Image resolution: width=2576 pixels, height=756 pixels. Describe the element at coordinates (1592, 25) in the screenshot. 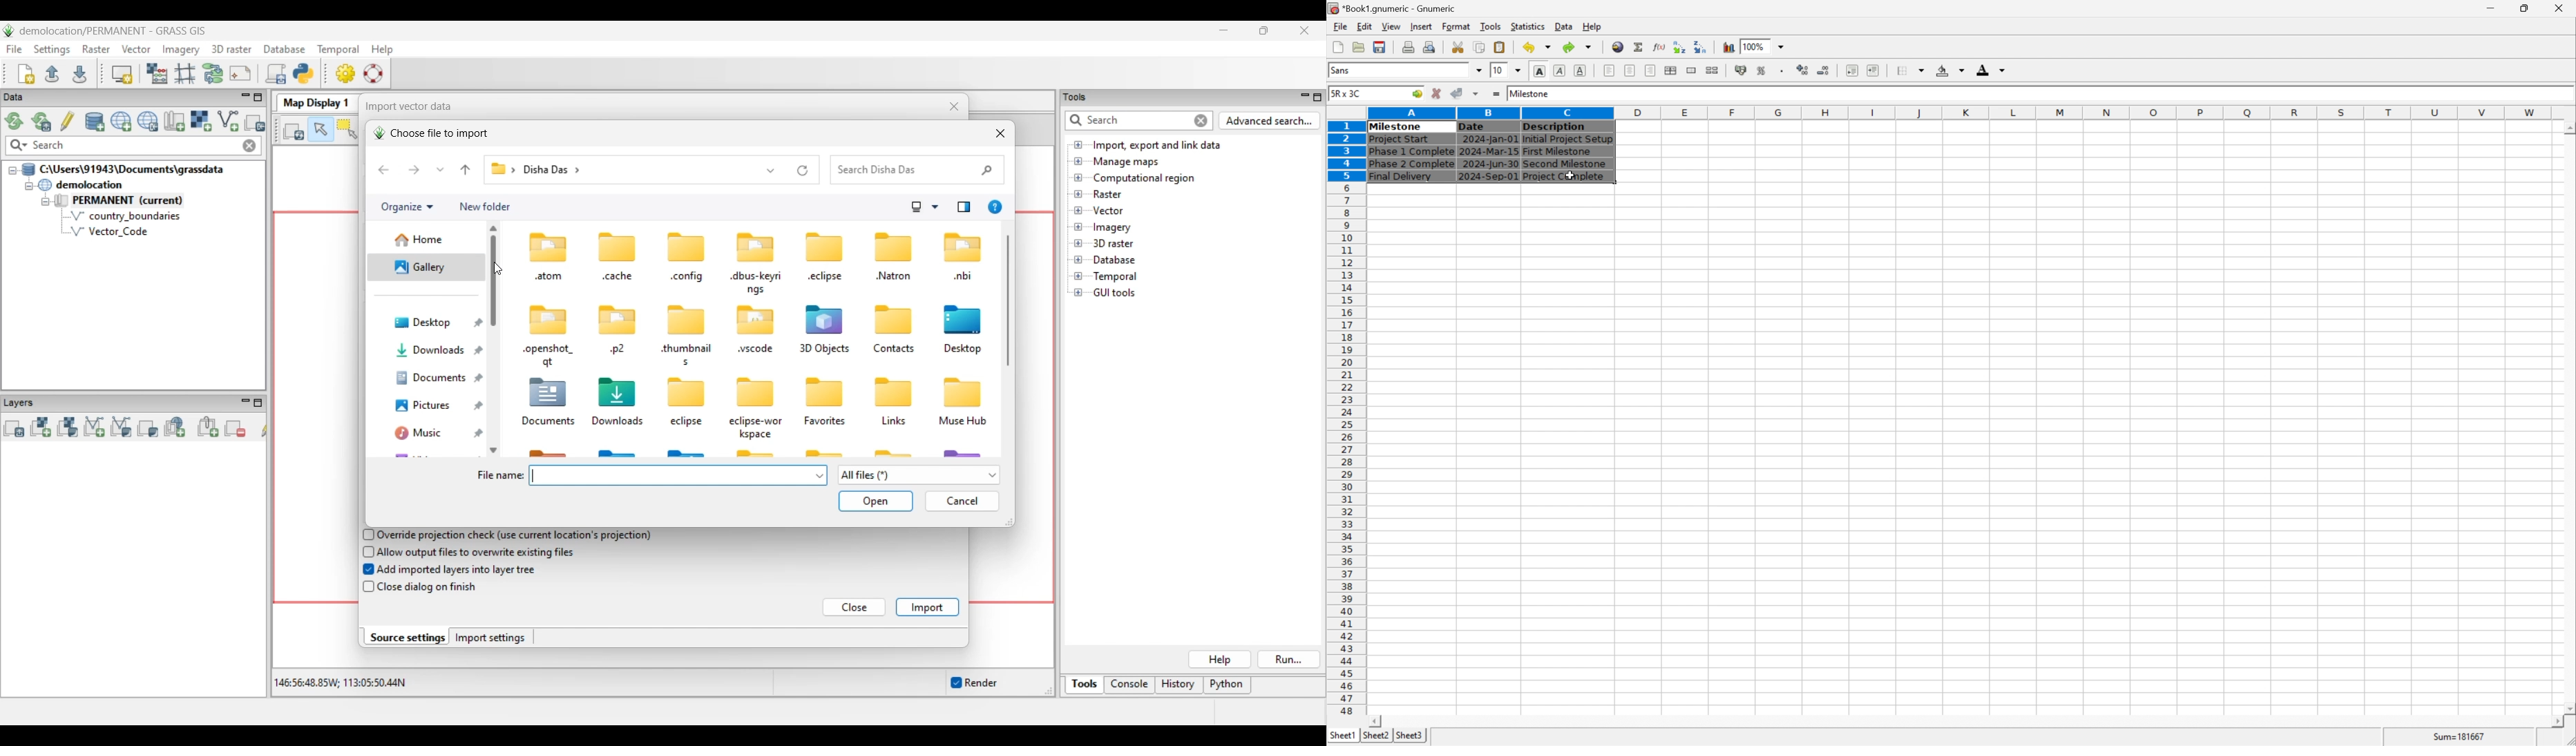

I see `help` at that location.